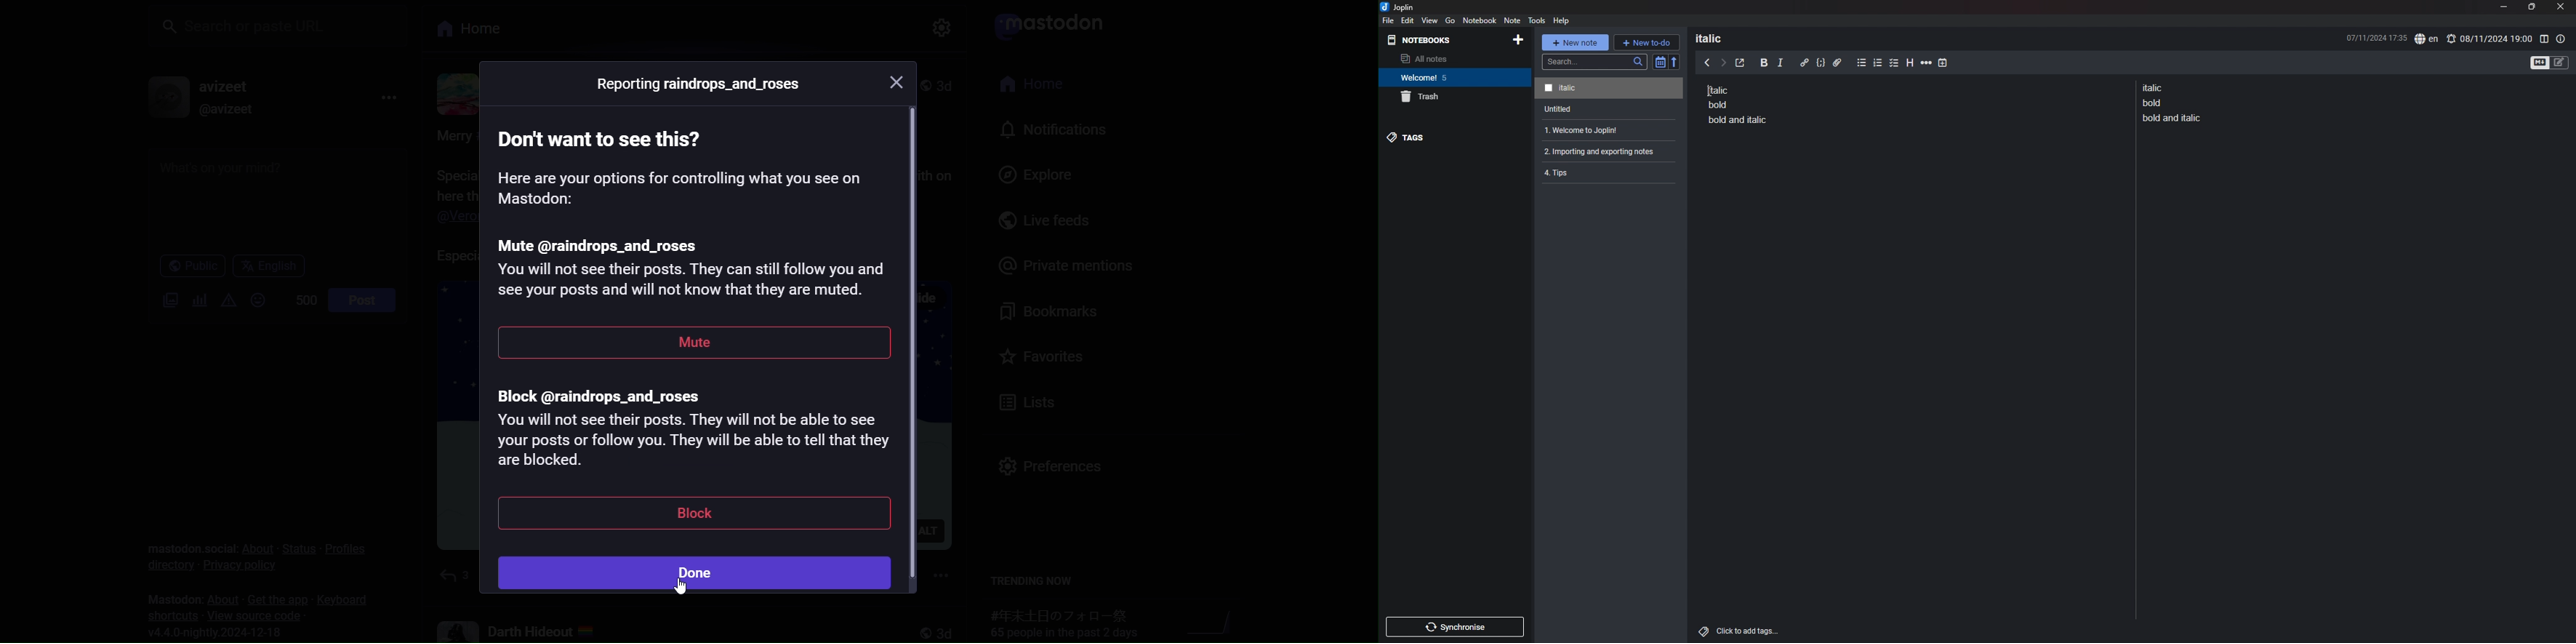 This screenshot has width=2576, height=644. I want to click on toggle external editor, so click(1740, 63).